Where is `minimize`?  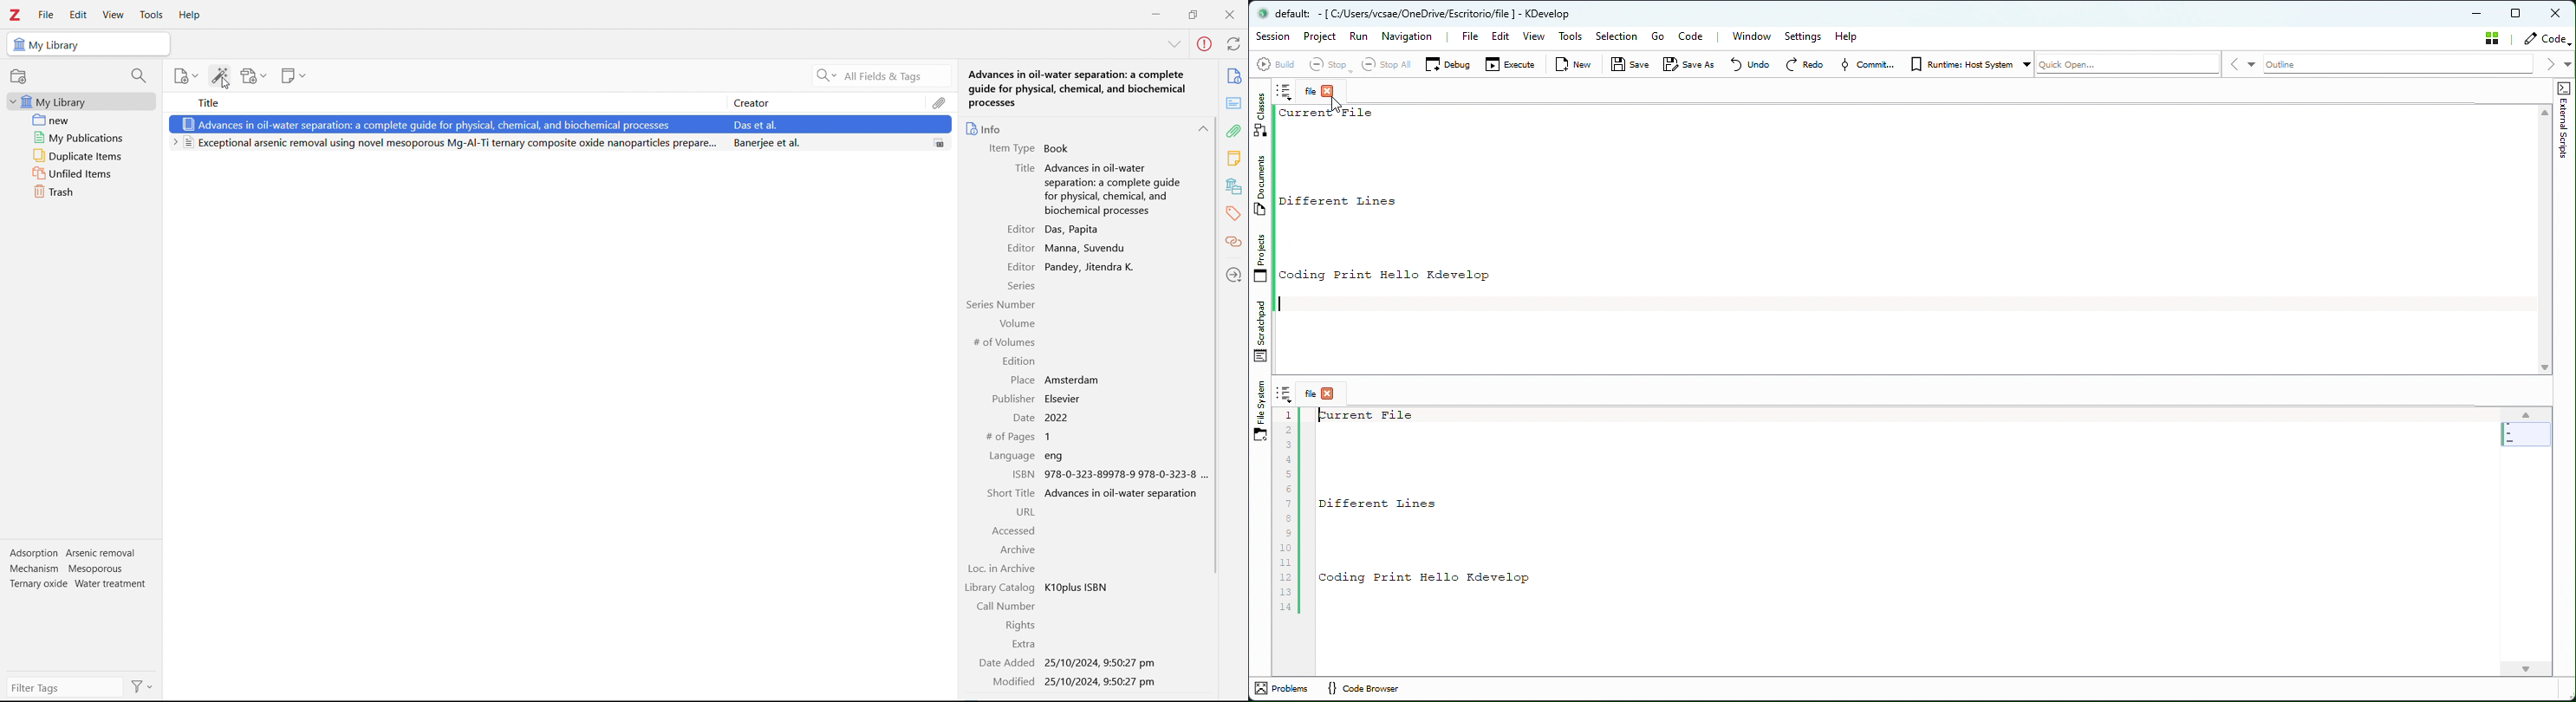
minimize is located at coordinates (1156, 13).